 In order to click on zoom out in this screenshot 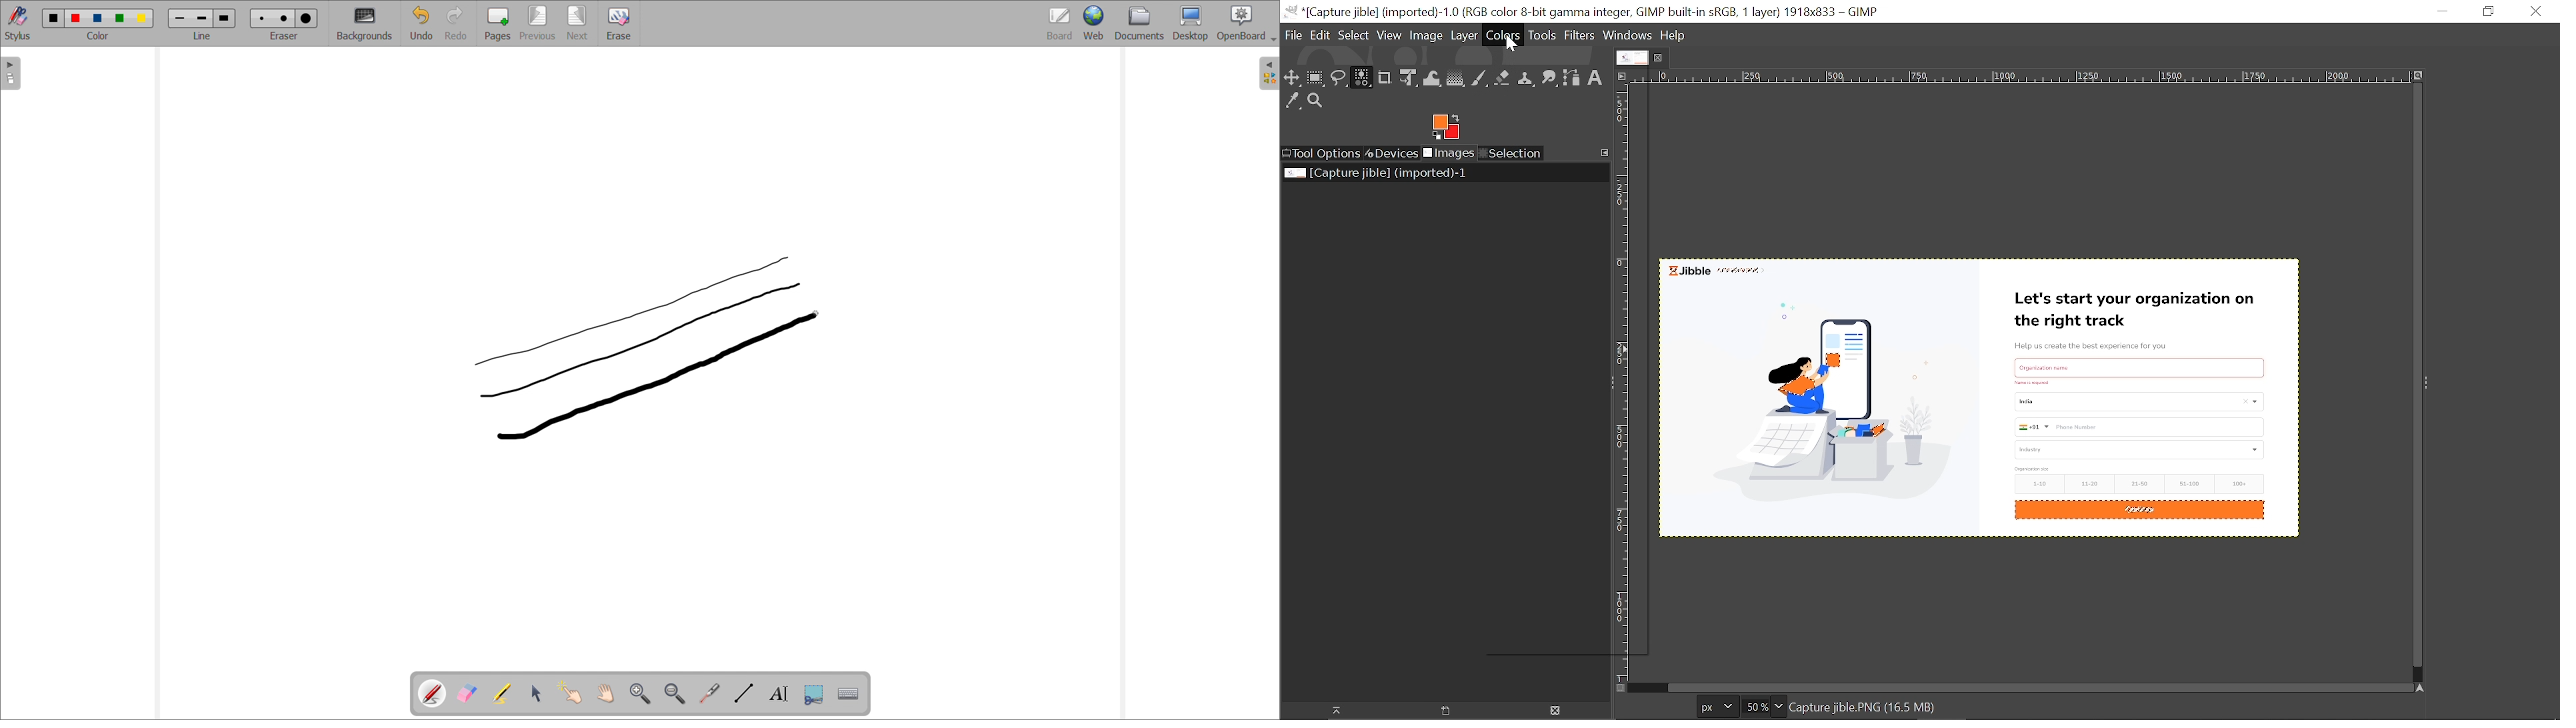, I will do `click(675, 693)`.